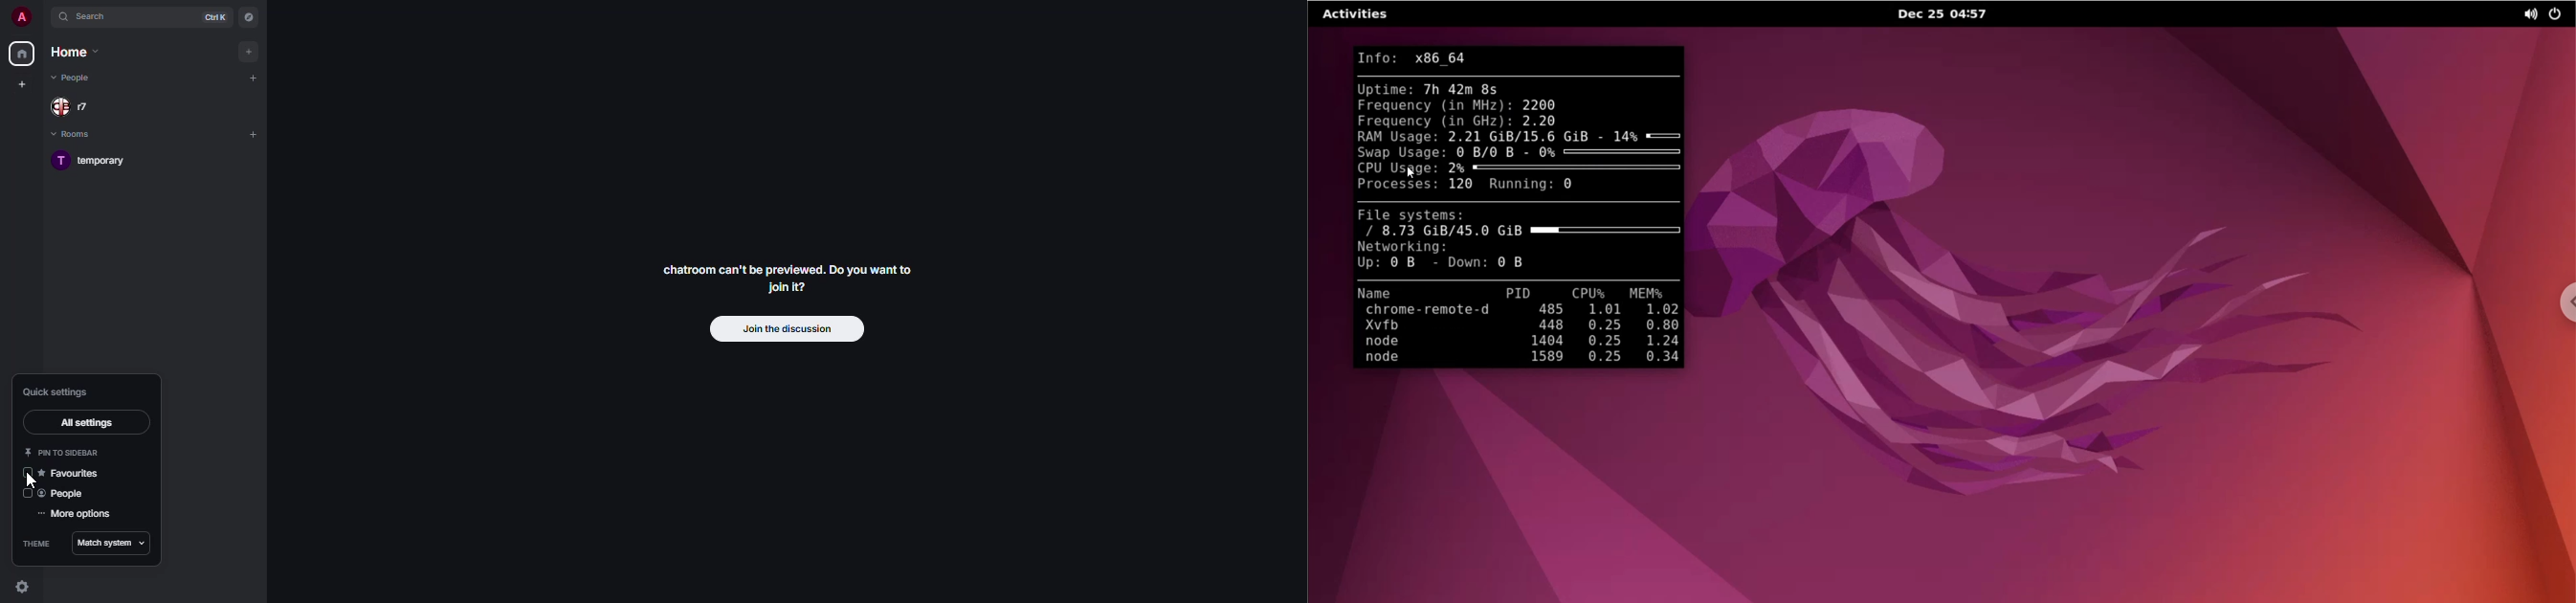  Describe the element at coordinates (1433, 106) in the screenshot. I see `frequency (in MHz):` at that location.